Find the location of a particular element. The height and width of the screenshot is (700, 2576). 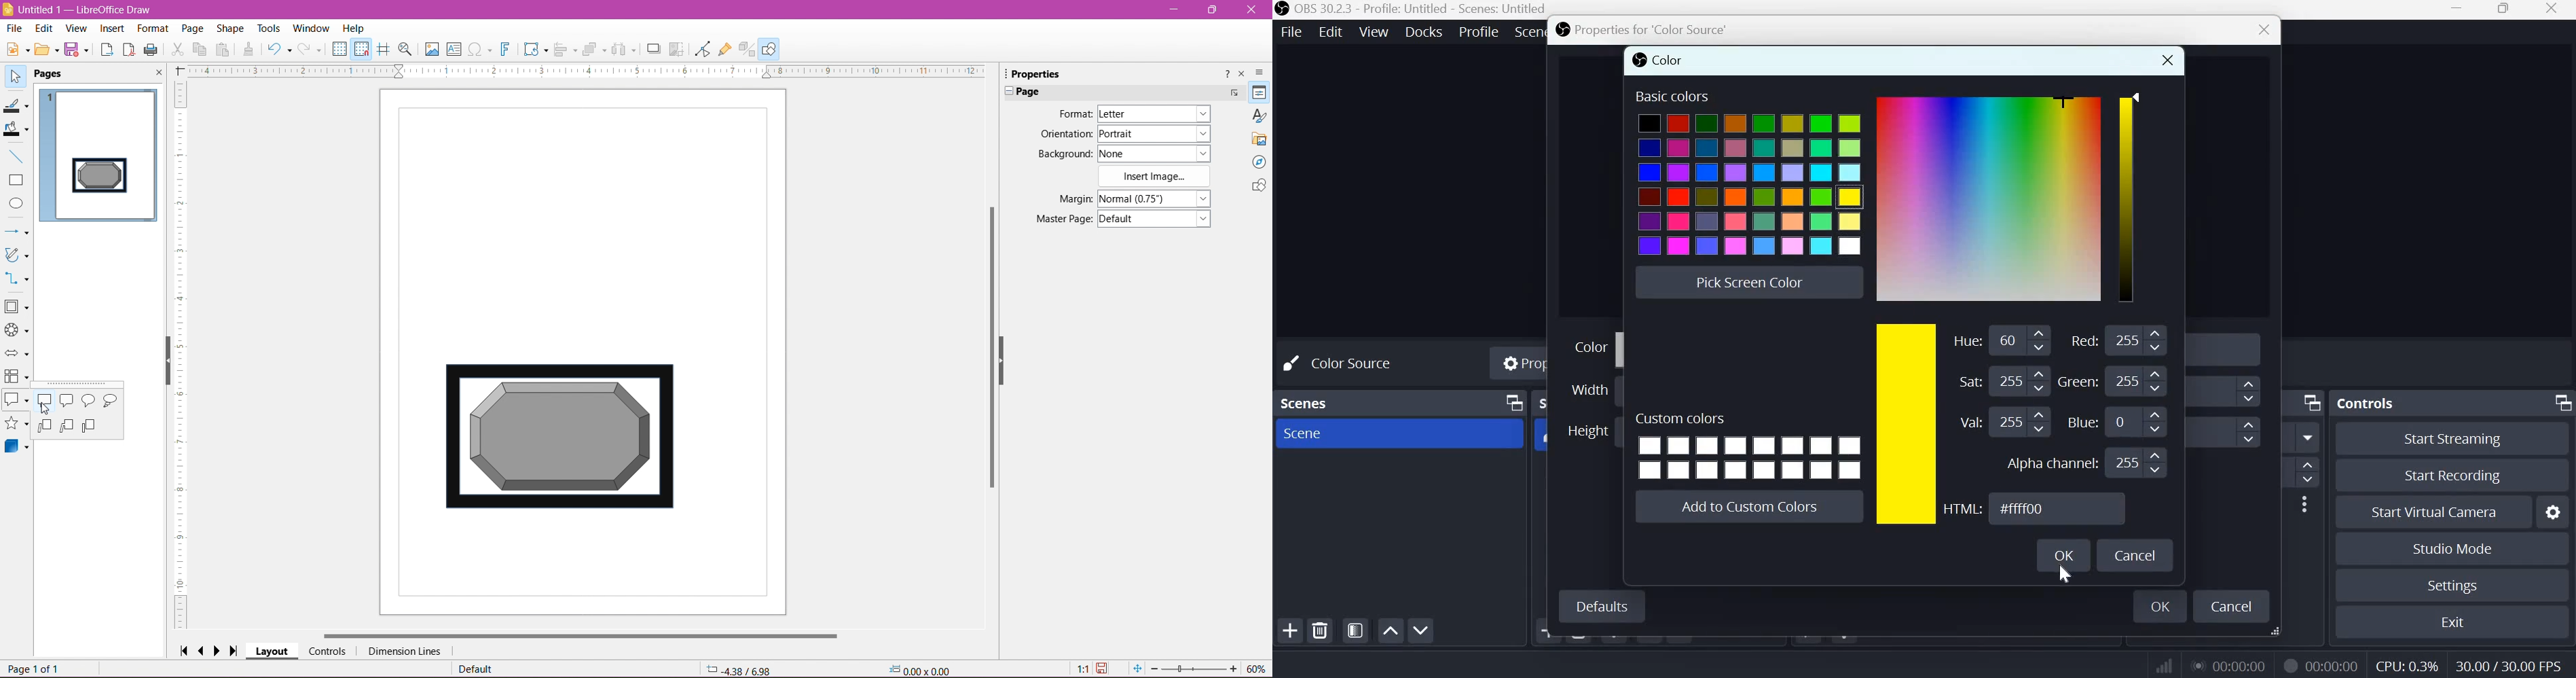

Shadow is located at coordinates (652, 49).